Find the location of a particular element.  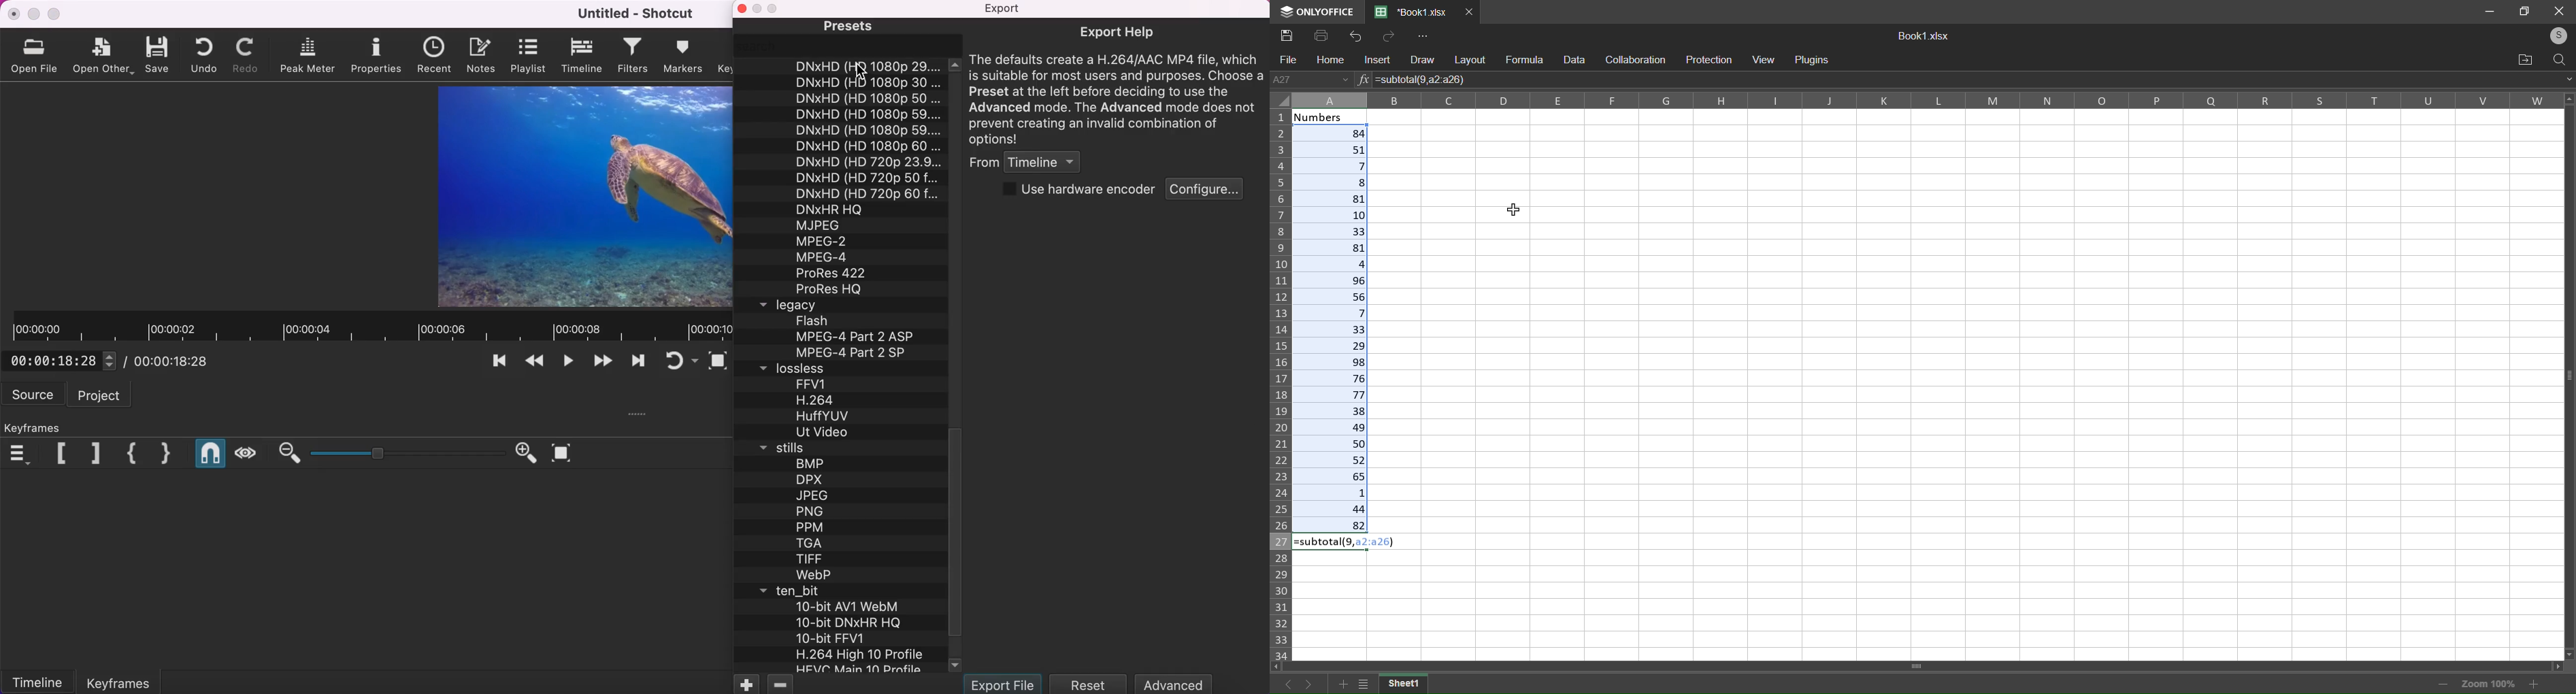

close sidebar is located at coordinates (740, 8).